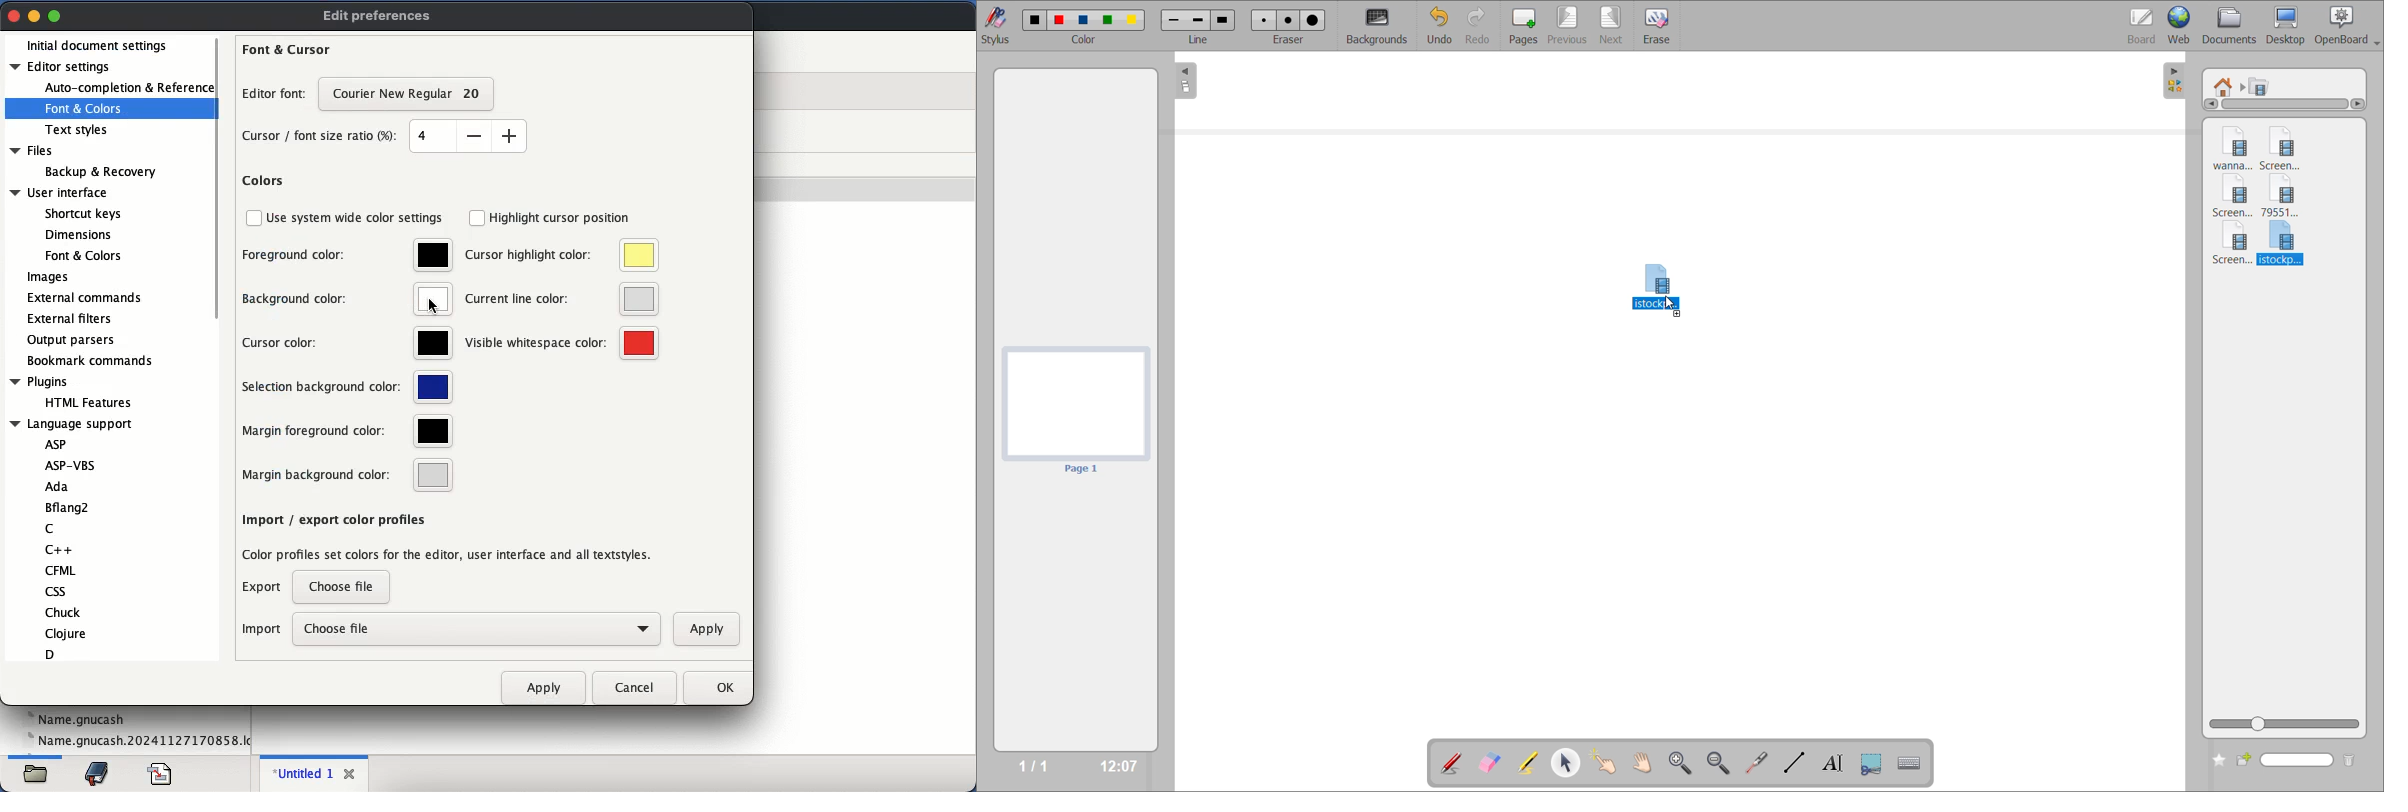  What do you see at coordinates (2288, 146) in the screenshot?
I see `video 2` at bounding box center [2288, 146].